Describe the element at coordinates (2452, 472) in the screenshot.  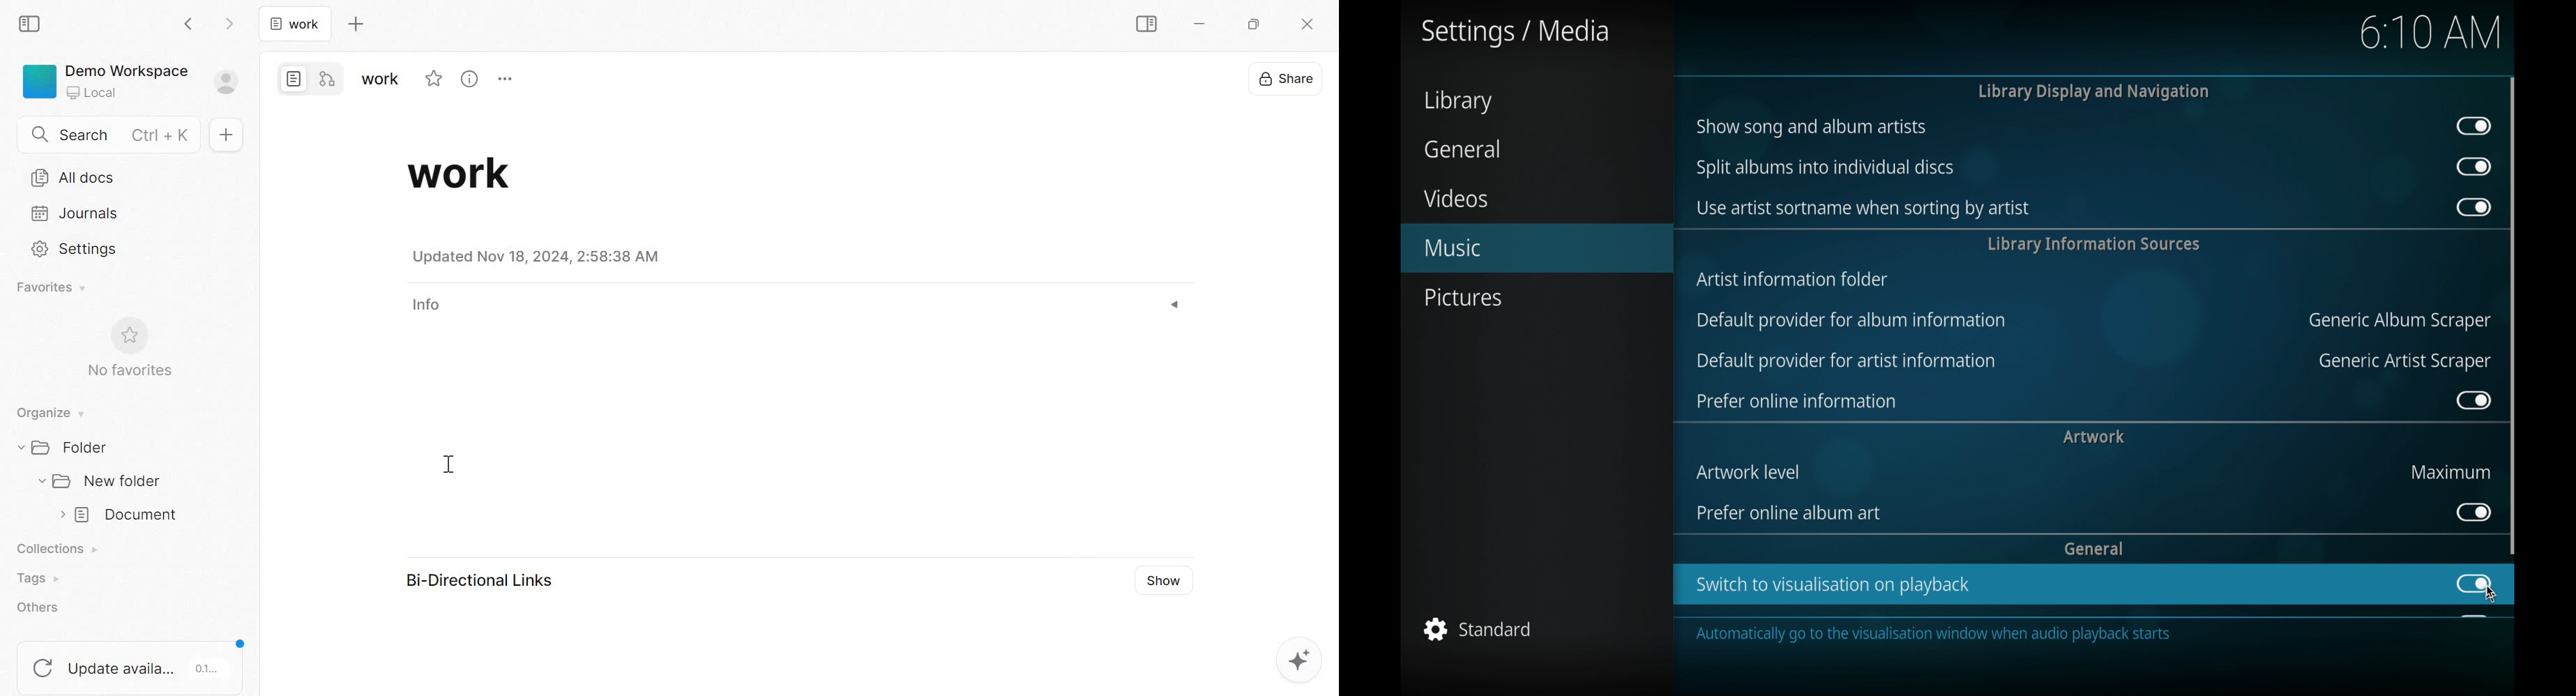
I see `maximum` at that location.